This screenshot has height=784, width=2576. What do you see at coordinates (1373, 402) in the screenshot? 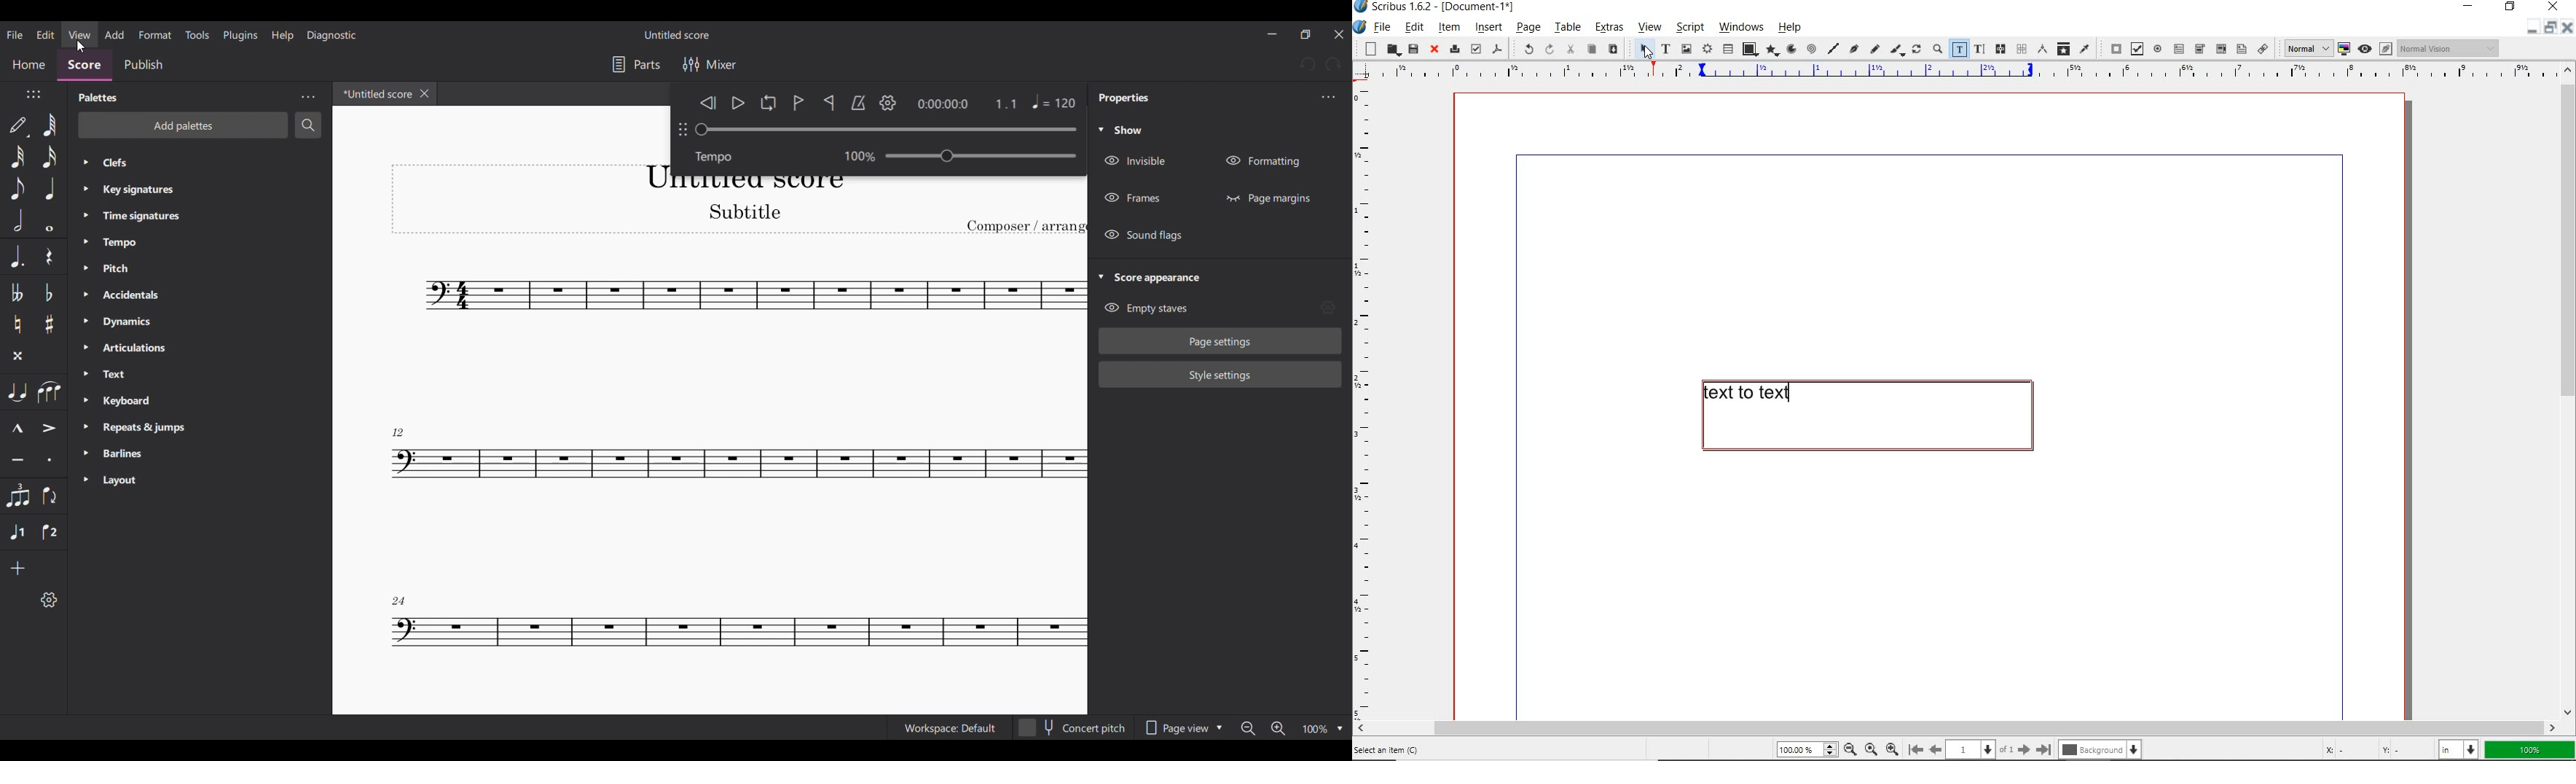
I see `Horizontal page margin` at bounding box center [1373, 402].